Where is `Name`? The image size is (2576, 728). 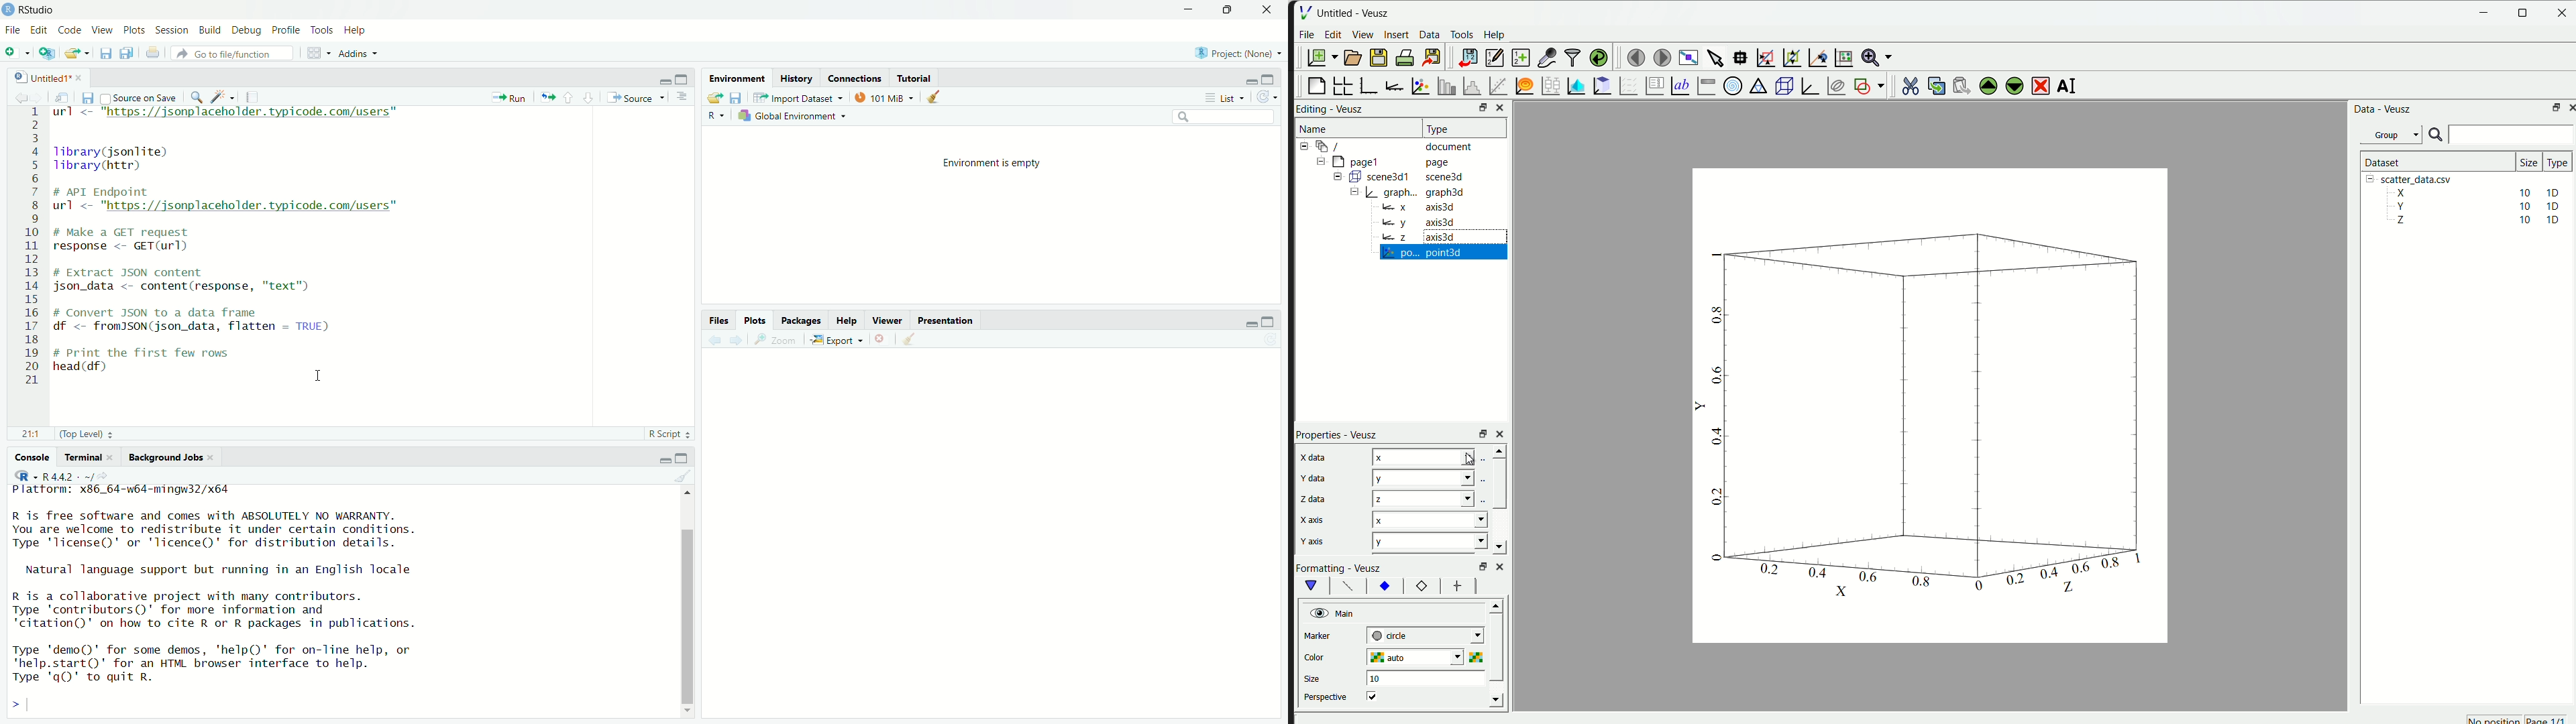
Name is located at coordinates (1315, 127).